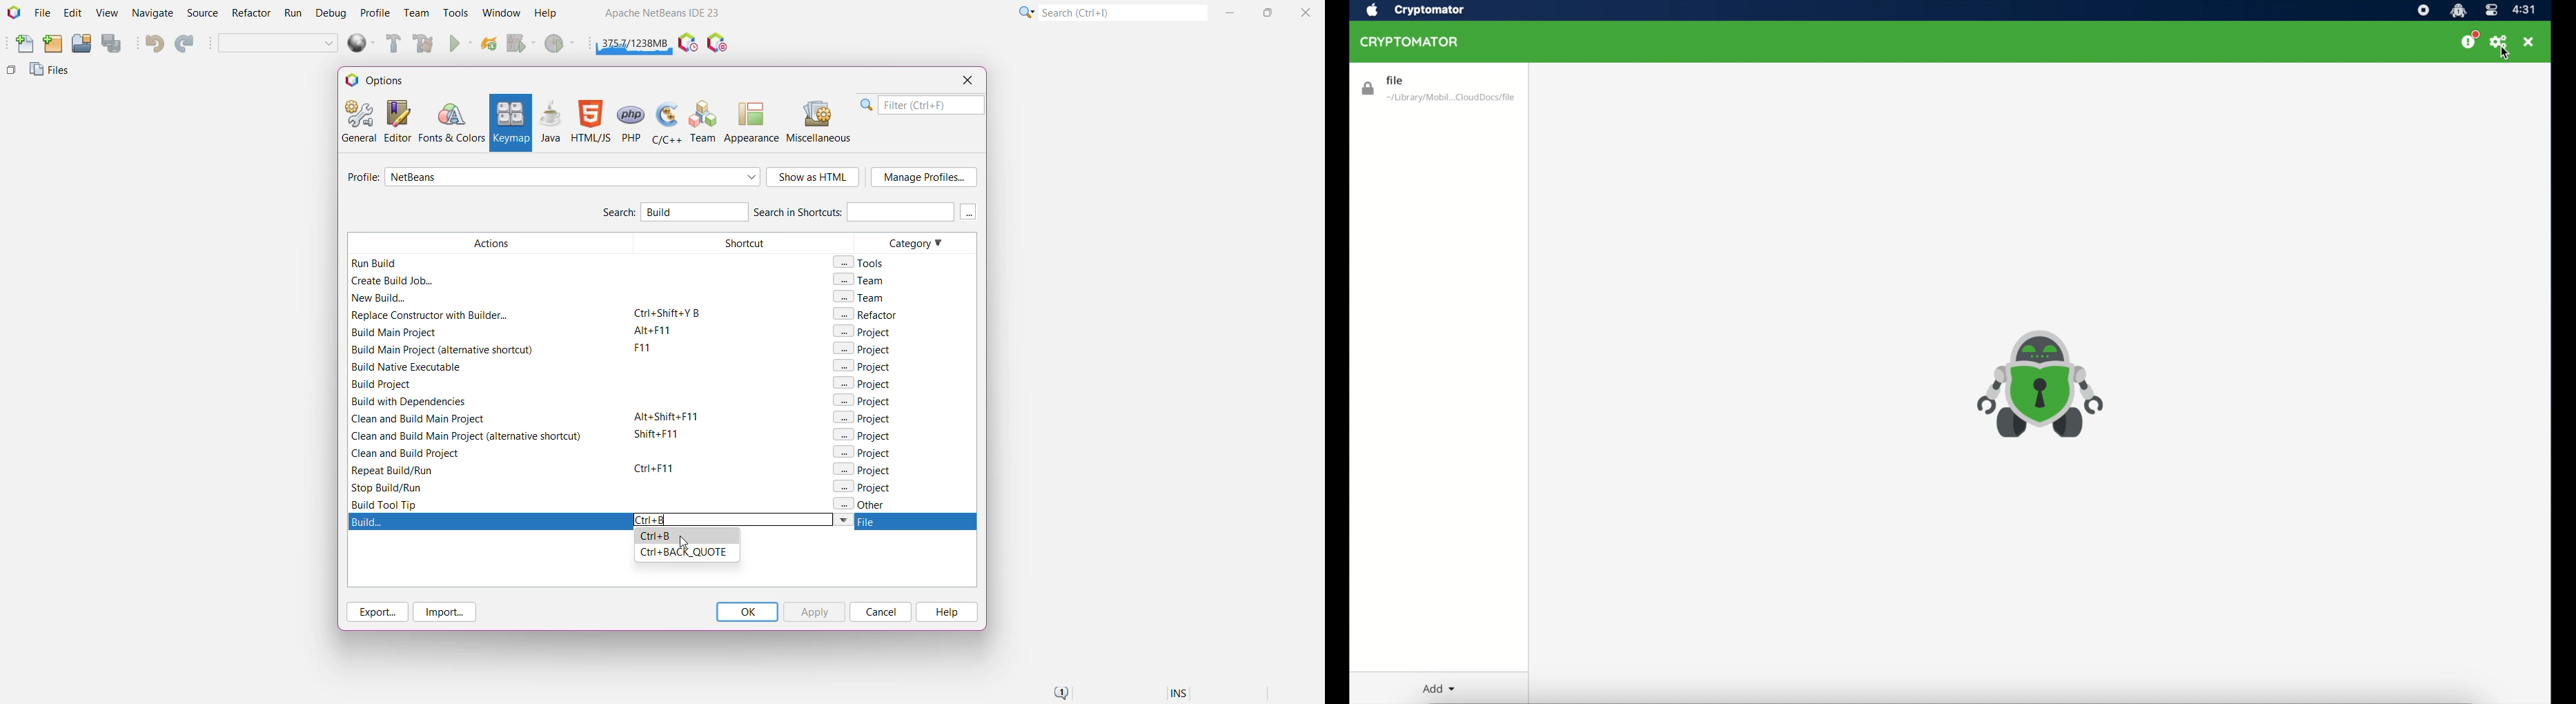 This screenshot has height=728, width=2576. I want to click on Cancel, so click(881, 612).